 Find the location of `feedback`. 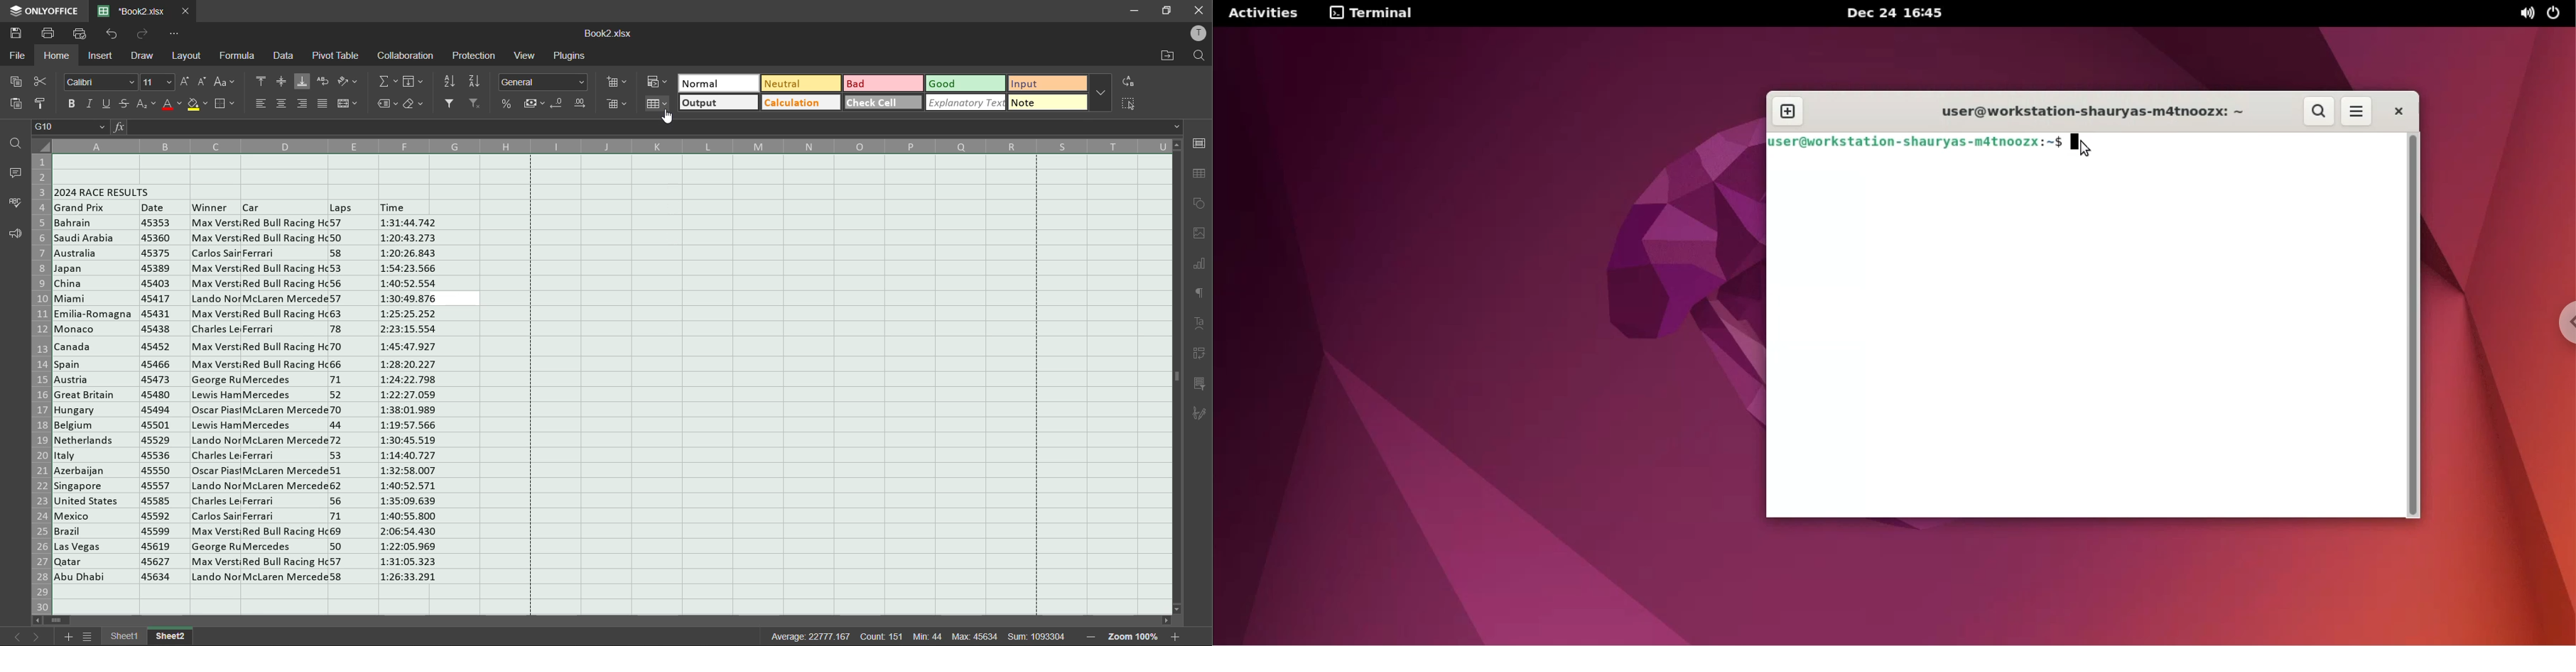

feedback is located at coordinates (15, 235).